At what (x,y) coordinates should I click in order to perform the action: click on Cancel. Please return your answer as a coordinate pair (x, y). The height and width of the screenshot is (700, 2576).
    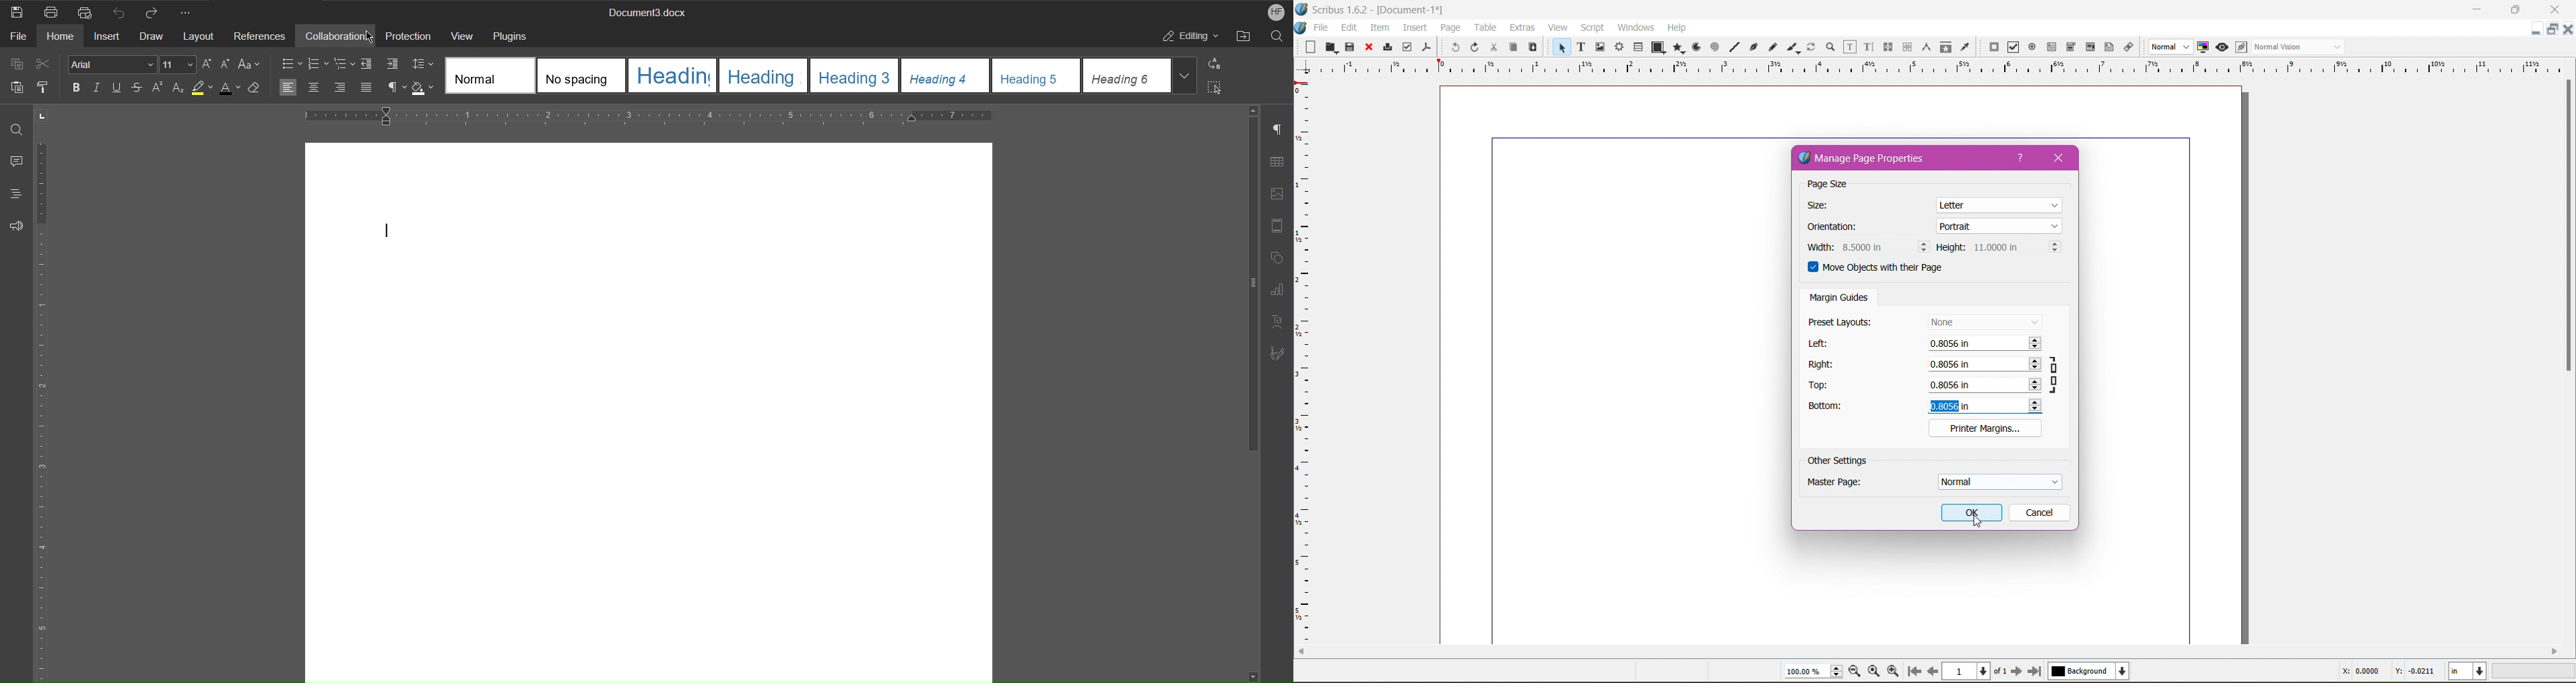
    Looking at the image, I should click on (2039, 512).